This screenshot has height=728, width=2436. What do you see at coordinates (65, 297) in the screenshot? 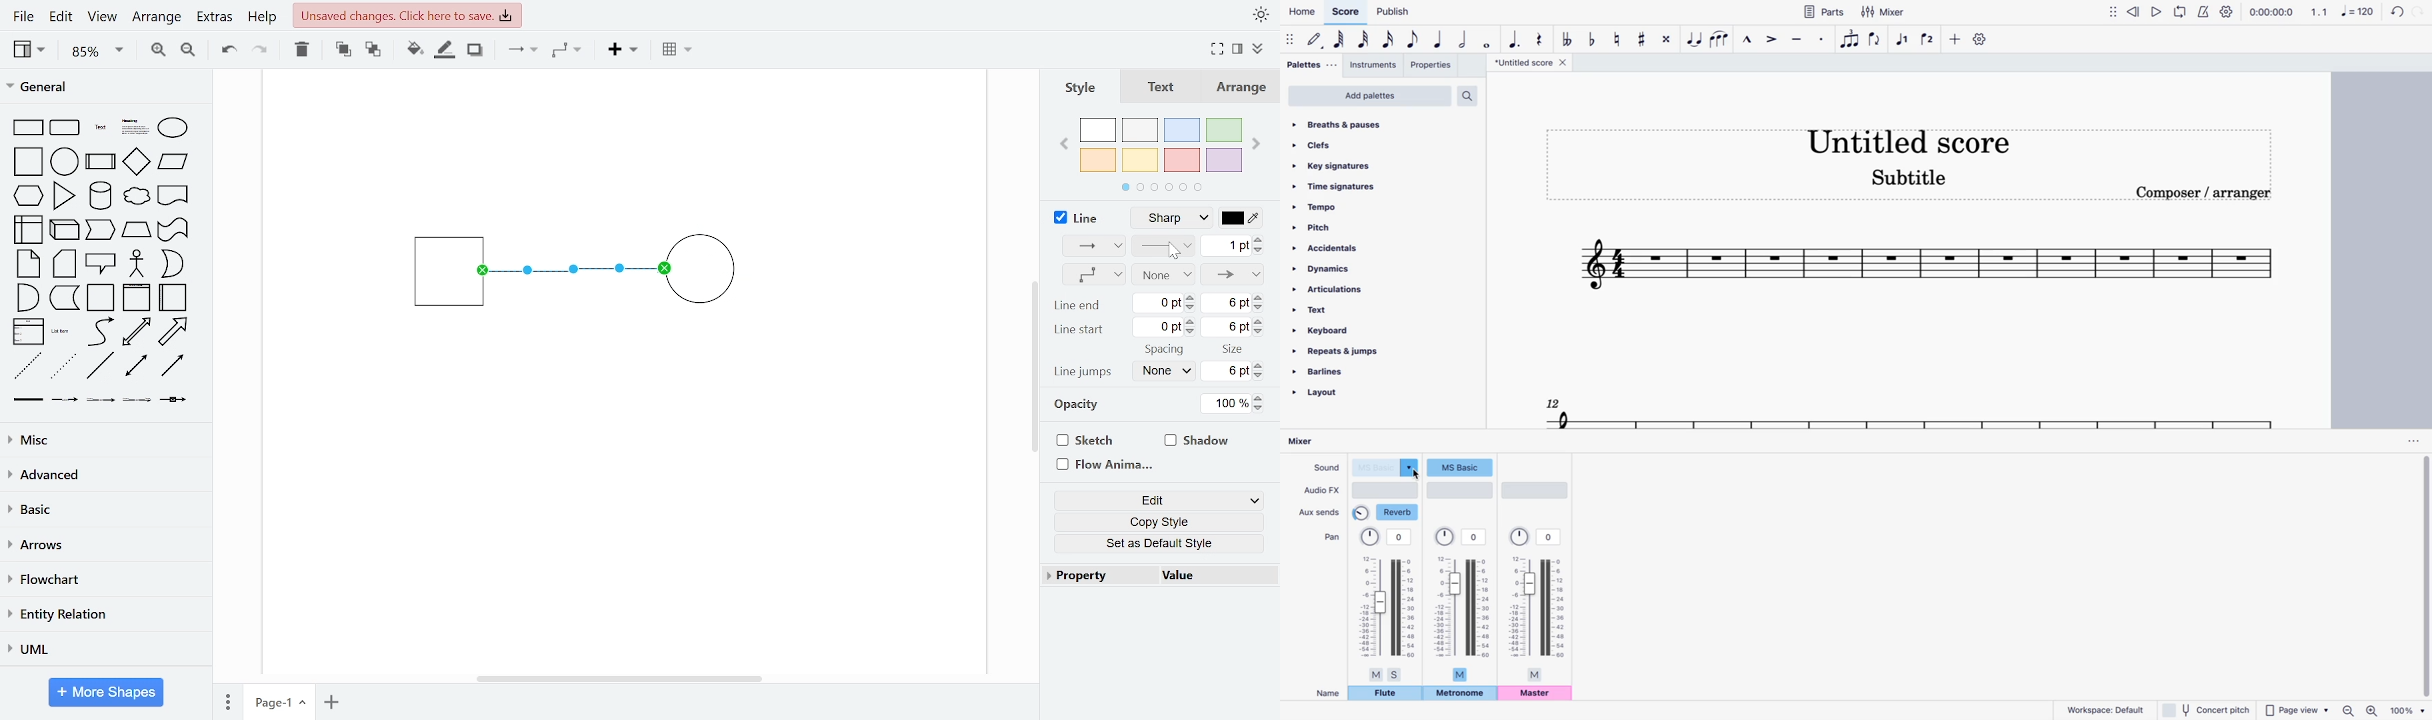
I see `data storage` at bounding box center [65, 297].